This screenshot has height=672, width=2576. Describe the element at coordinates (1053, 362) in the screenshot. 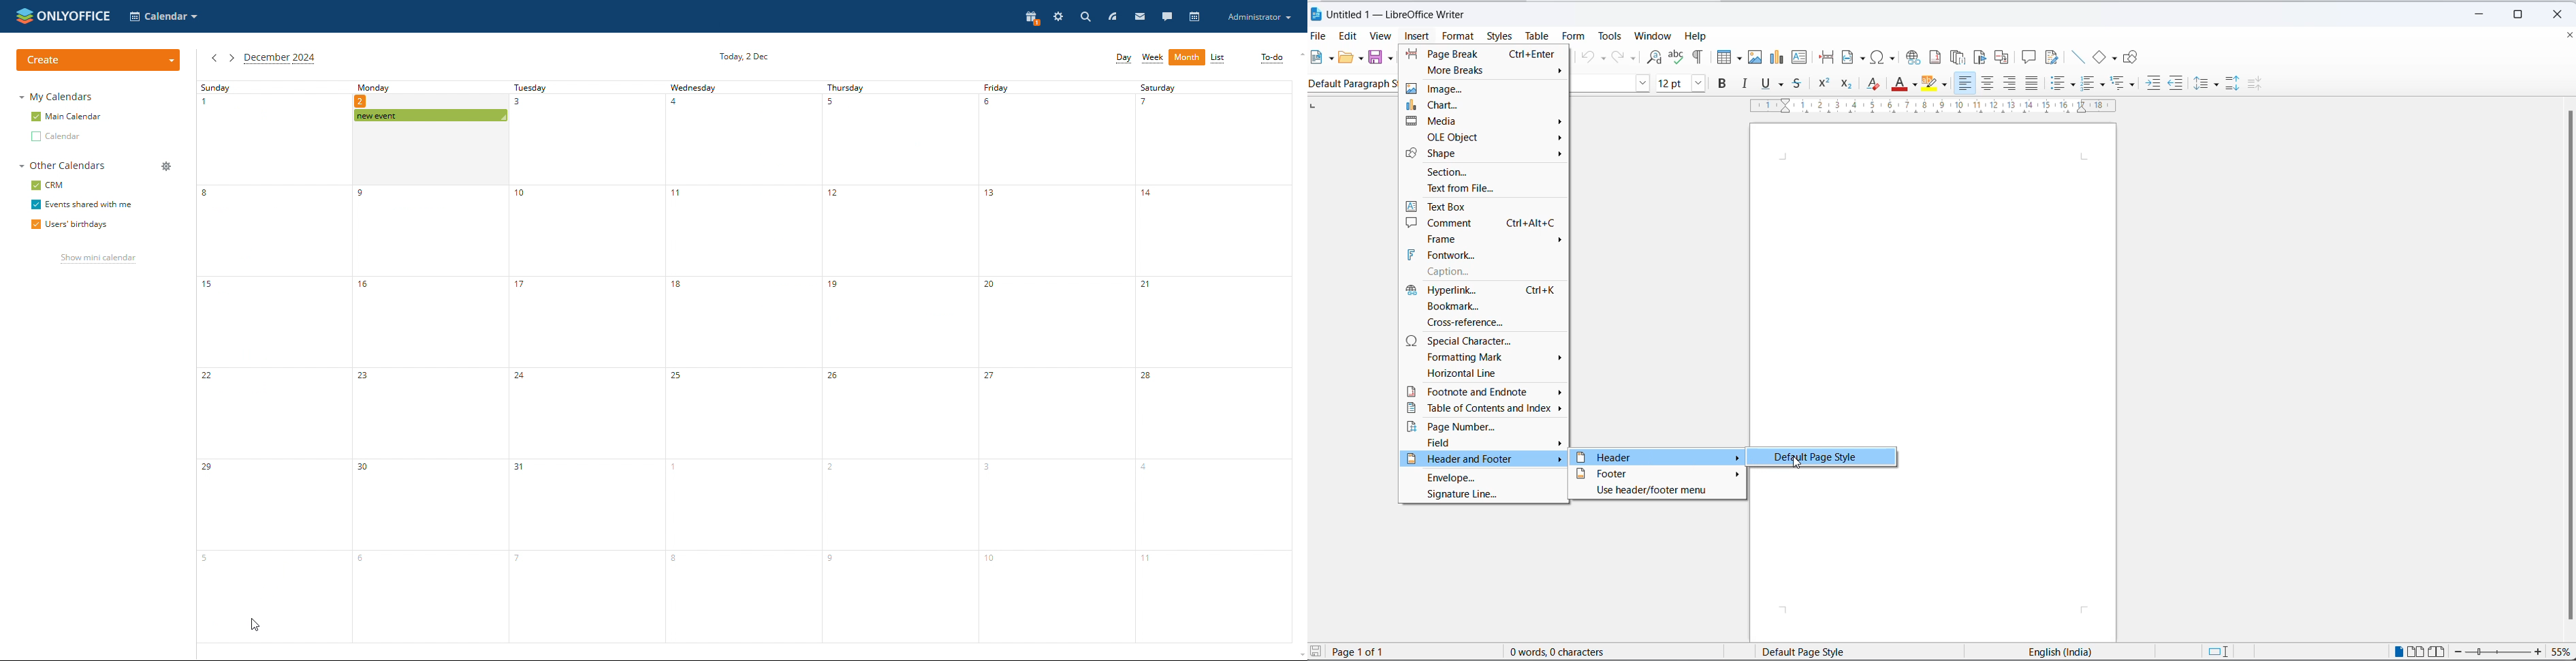

I see `fridat` at that location.